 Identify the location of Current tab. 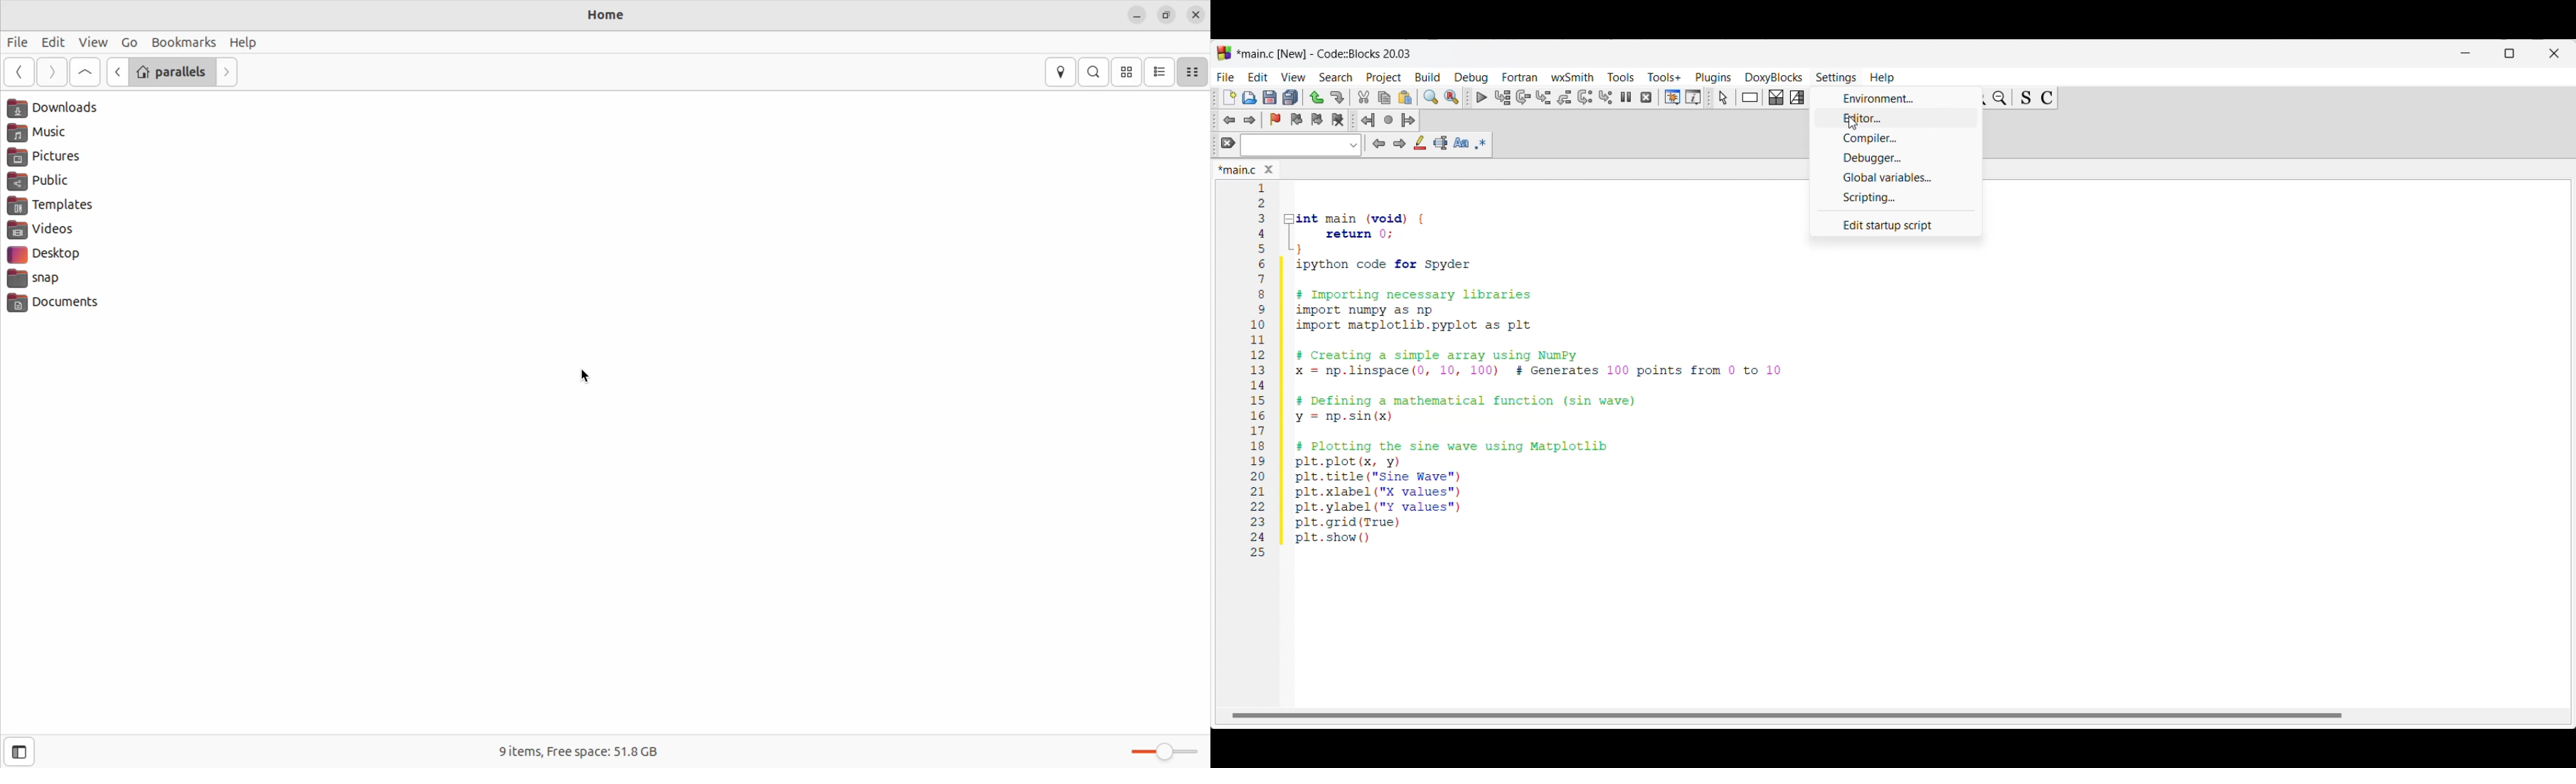
(1238, 171).